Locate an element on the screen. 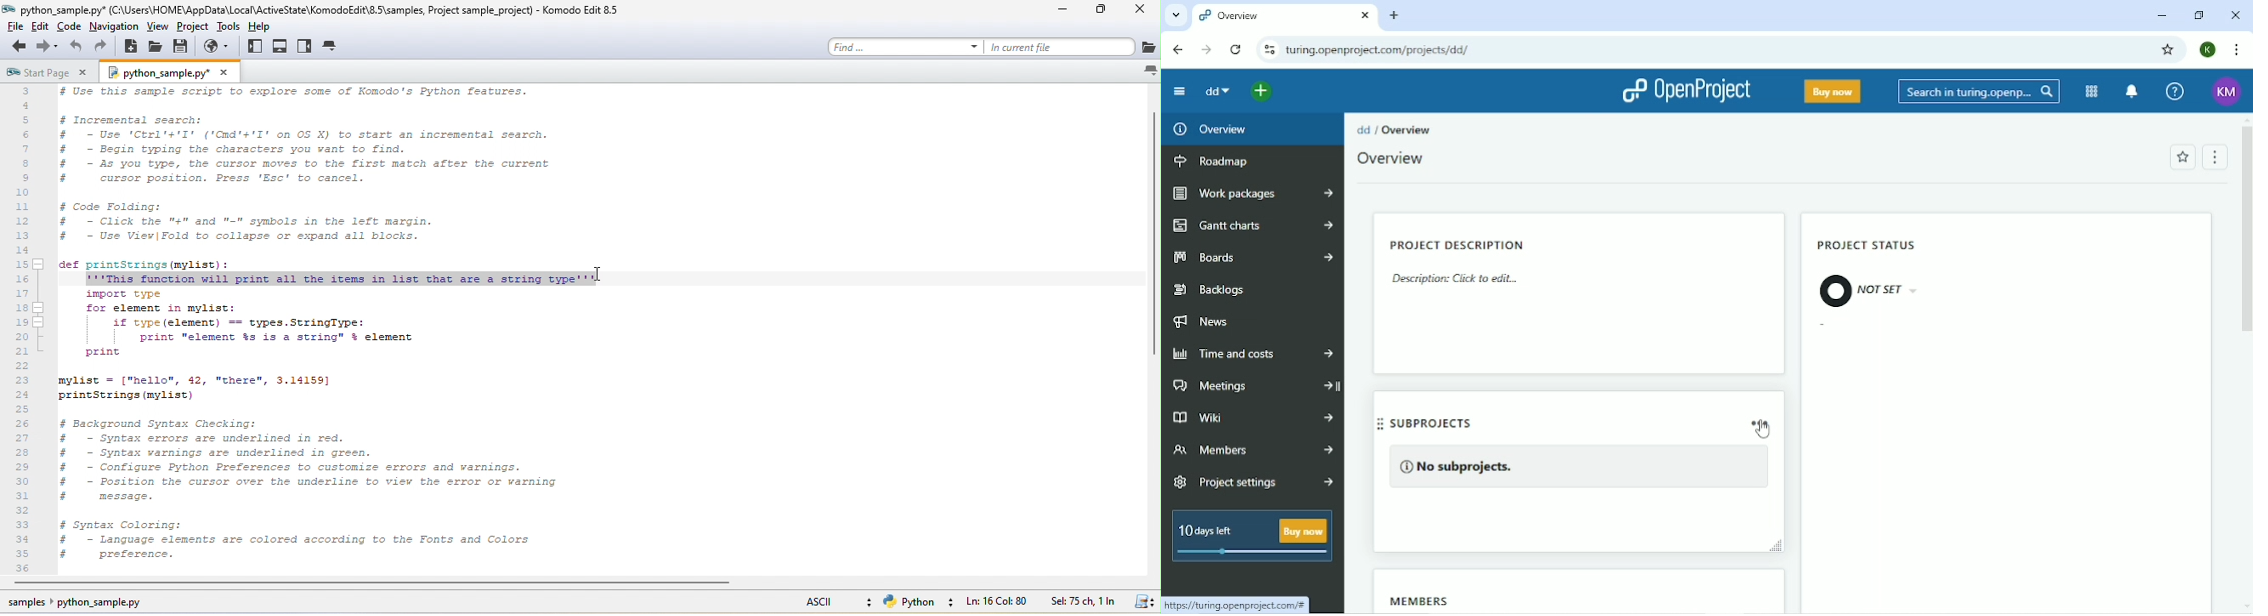  Backlogs is located at coordinates (1212, 290).